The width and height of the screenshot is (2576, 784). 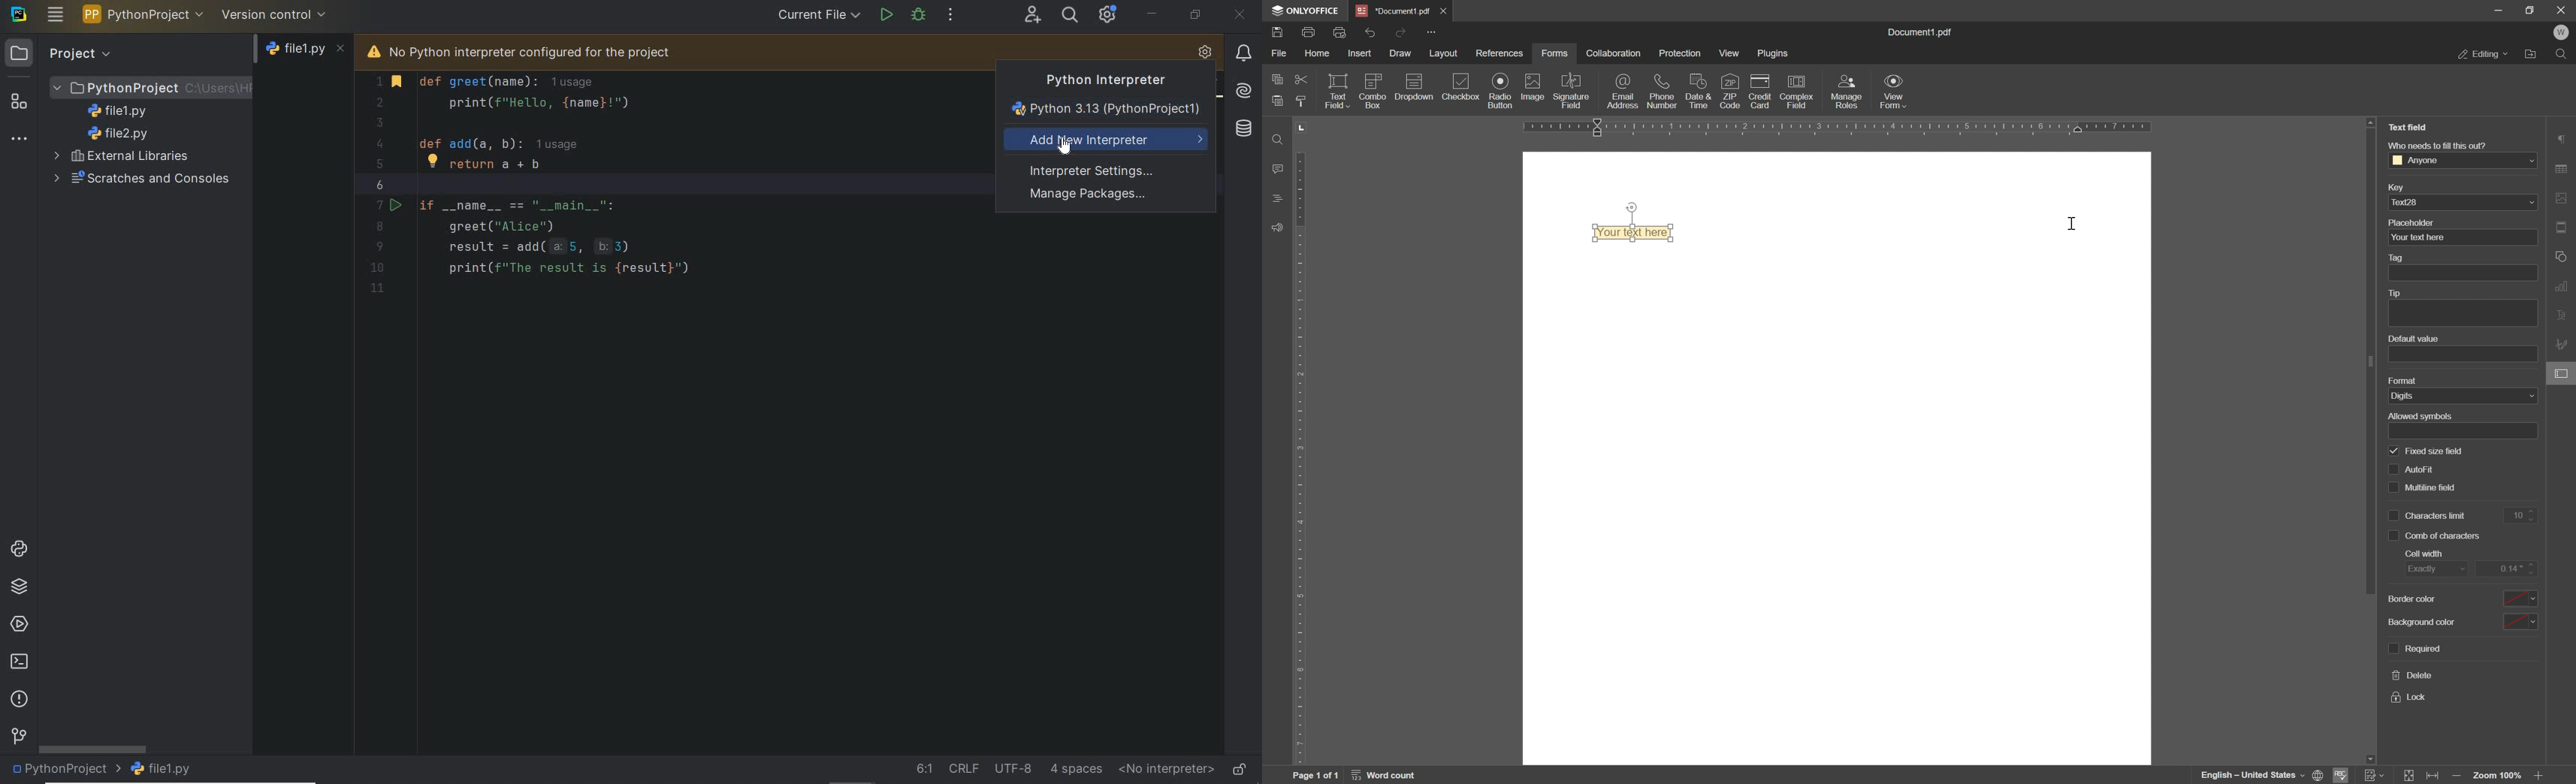 I want to click on Project, so click(x=62, y=53).